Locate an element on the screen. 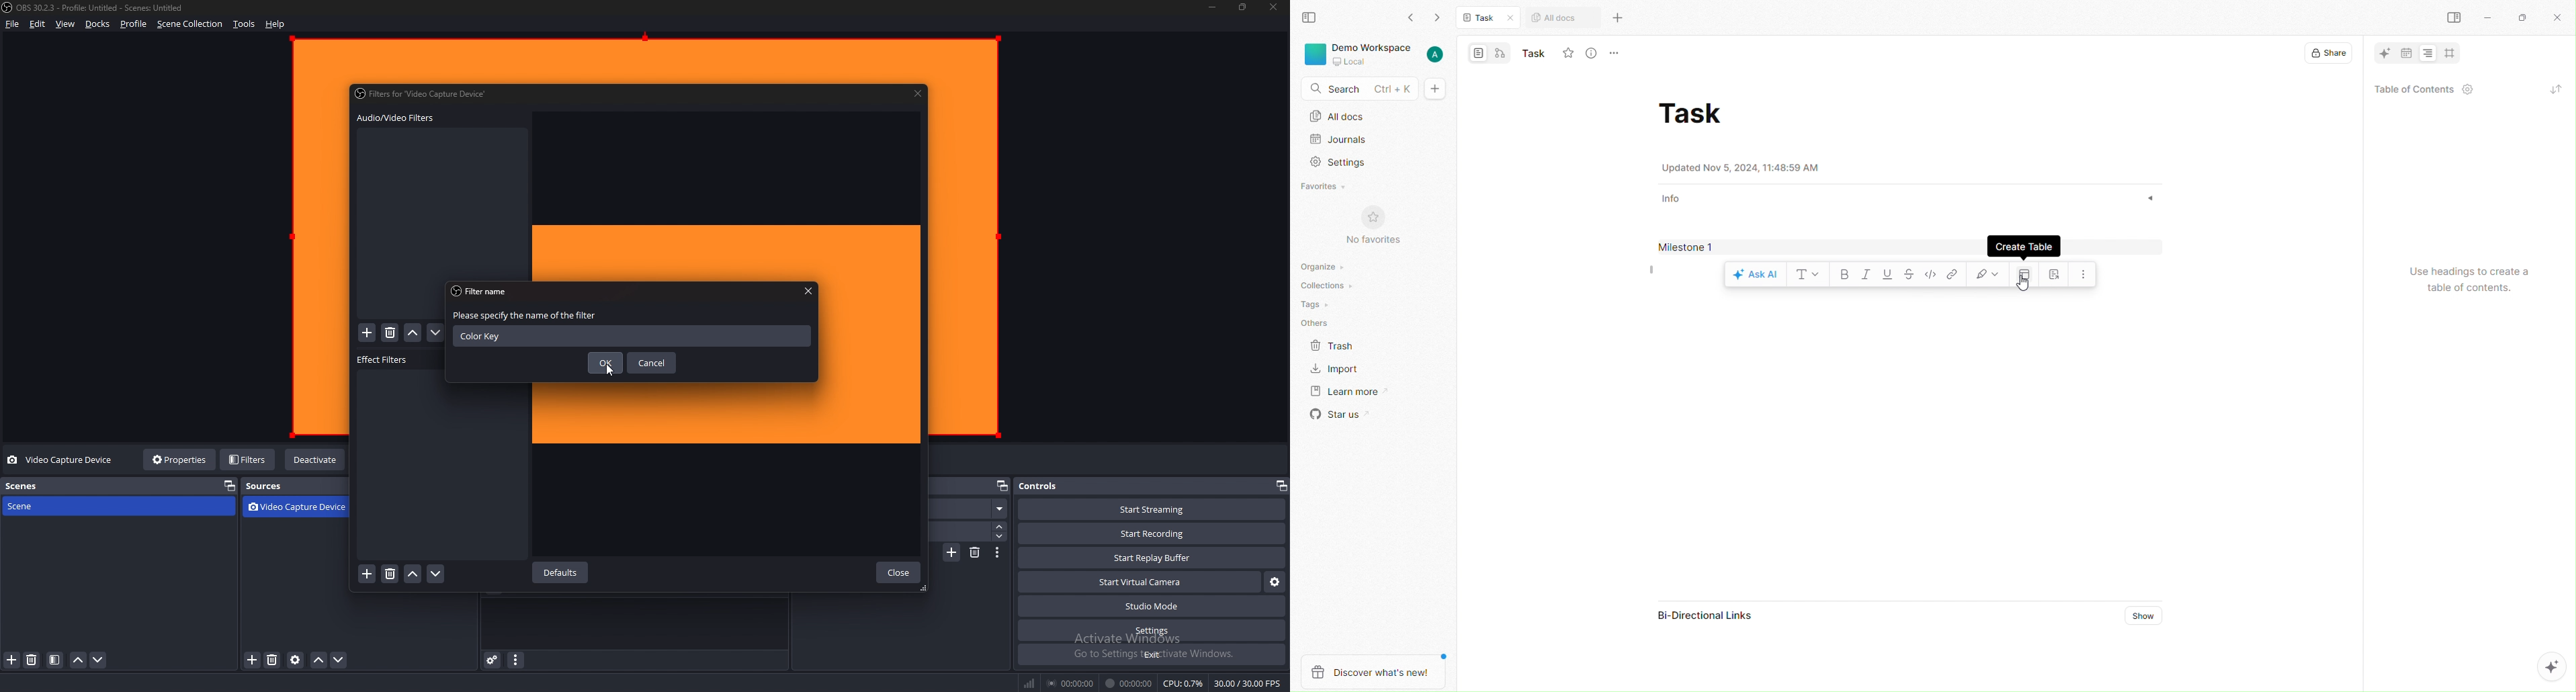 Image resolution: width=2576 pixels, height=700 pixels. close is located at coordinates (809, 292).